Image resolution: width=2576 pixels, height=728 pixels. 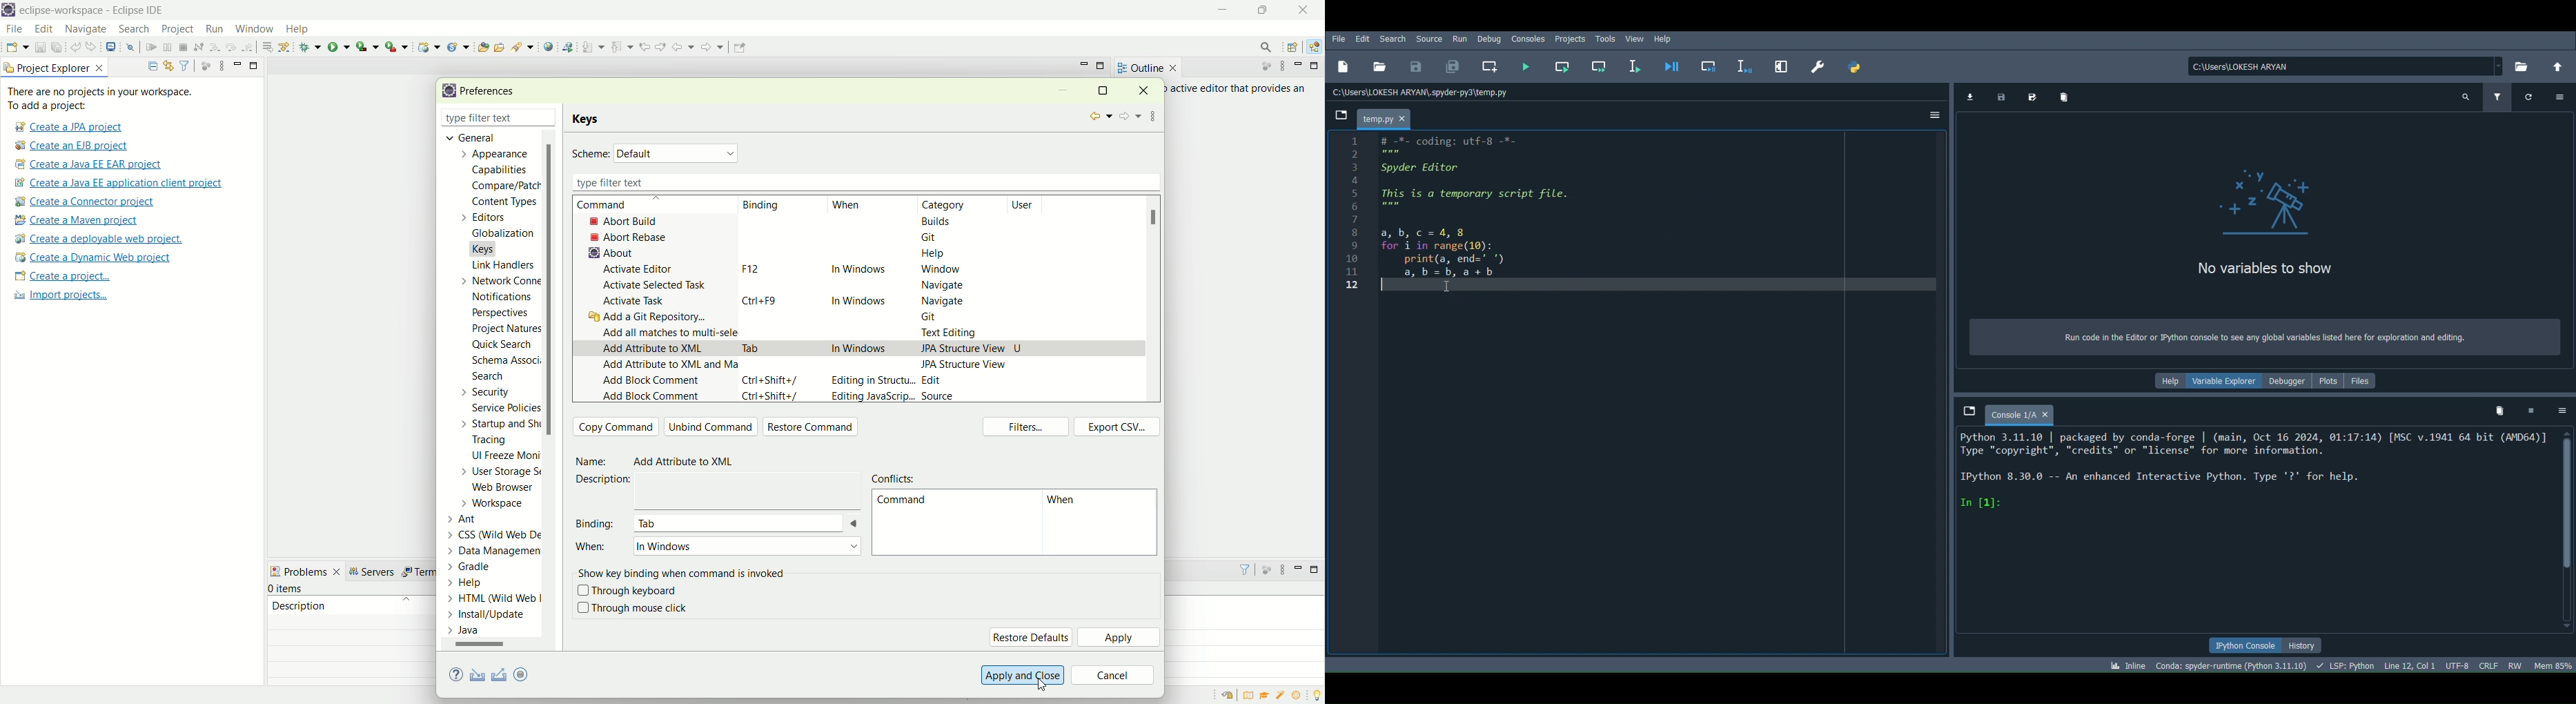 What do you see at coordinates (662, 46) in the screenshot?
I see `next edit location` at bounding box center [662, 46].